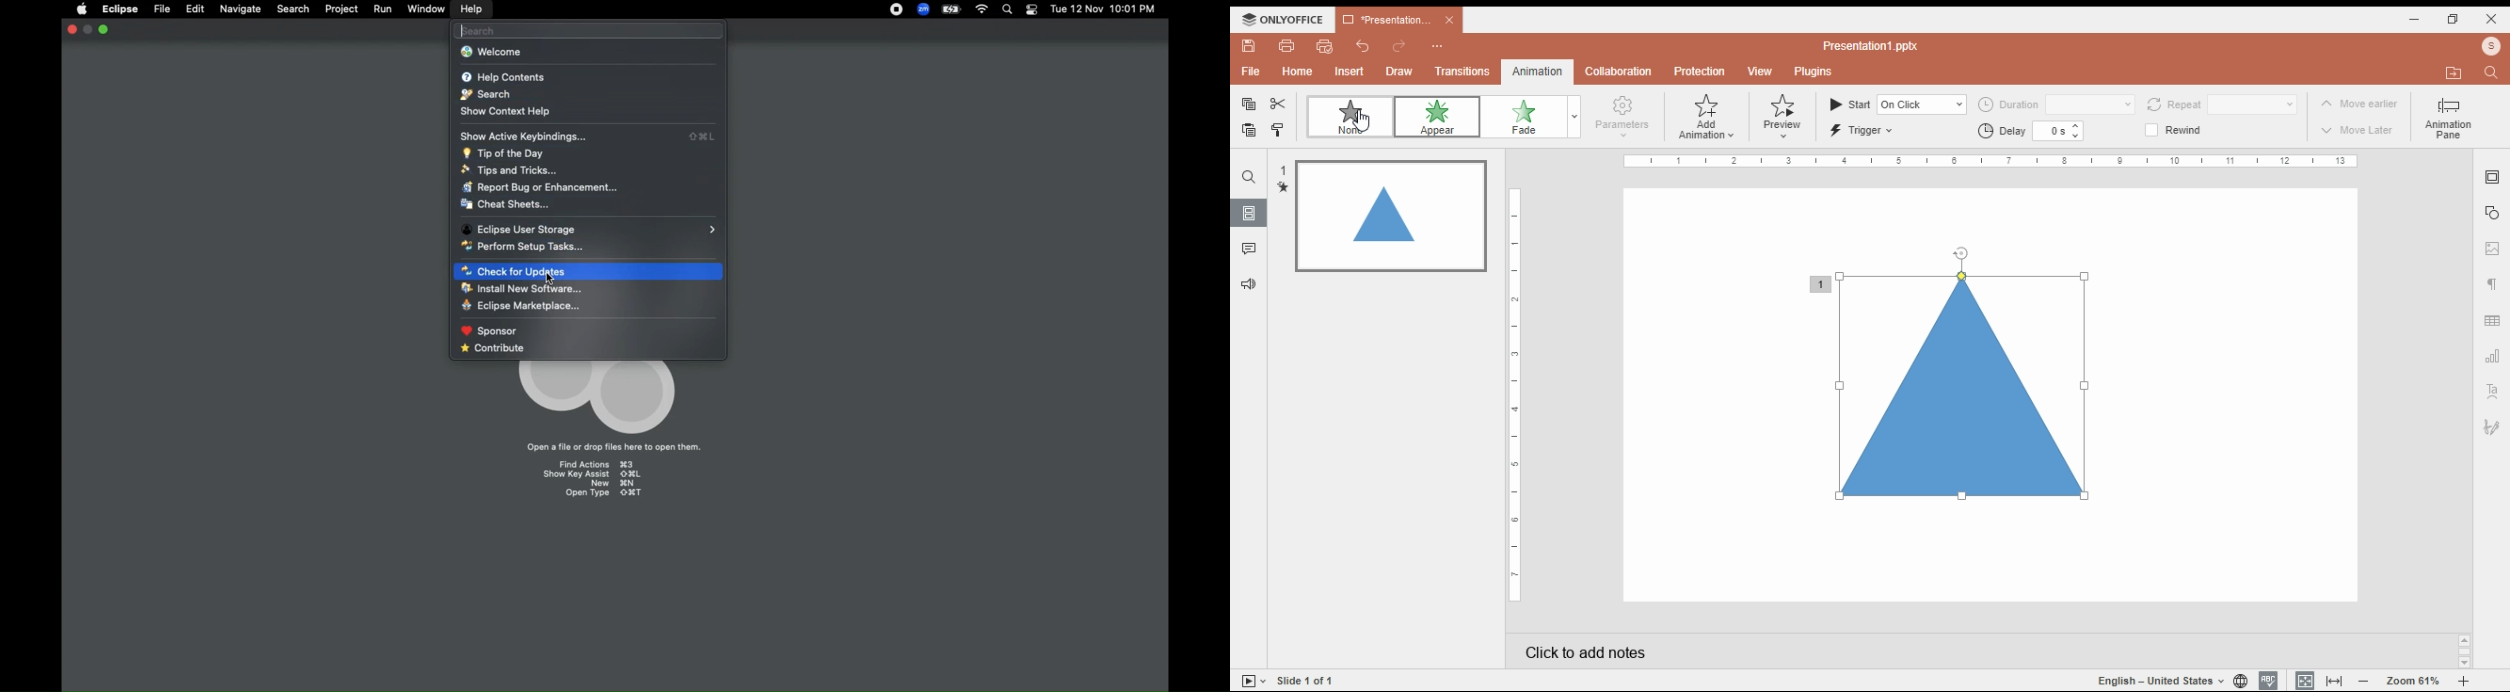  Describe the element at coordinates (1249, 129) in the screenshot. I see `paste` at that location.